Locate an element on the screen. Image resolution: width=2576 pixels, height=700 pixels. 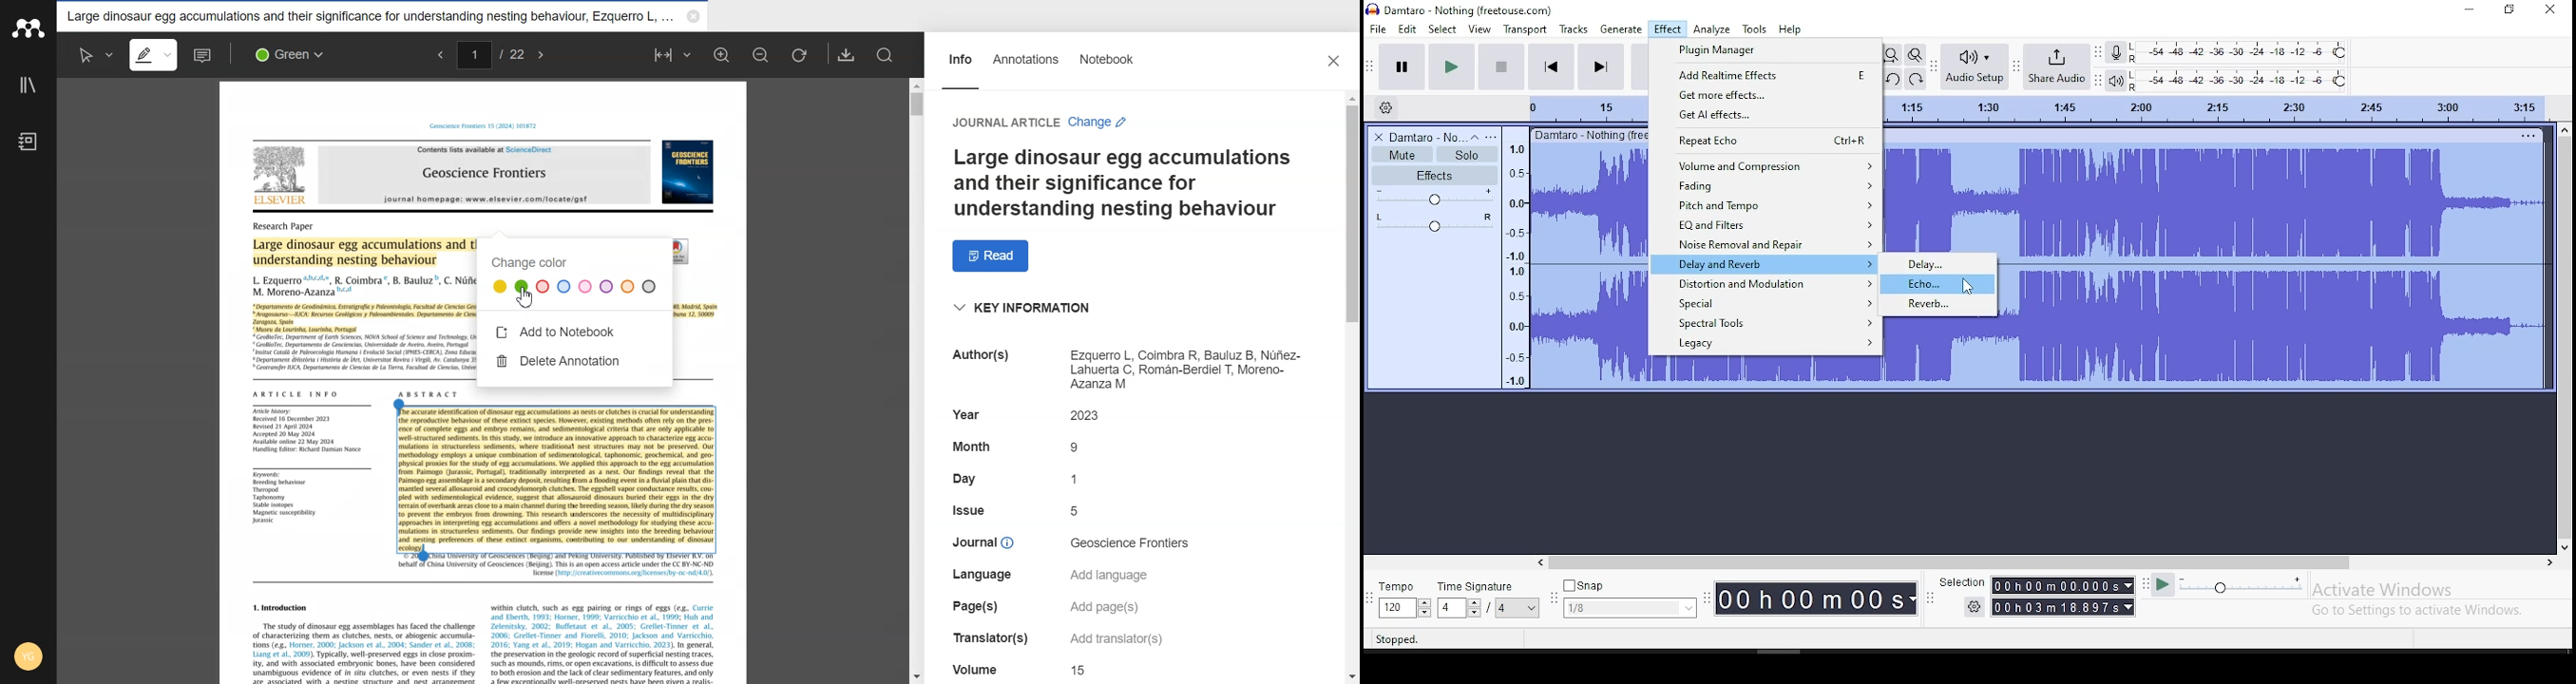
Highlight text is located at coordinates (154, 55).